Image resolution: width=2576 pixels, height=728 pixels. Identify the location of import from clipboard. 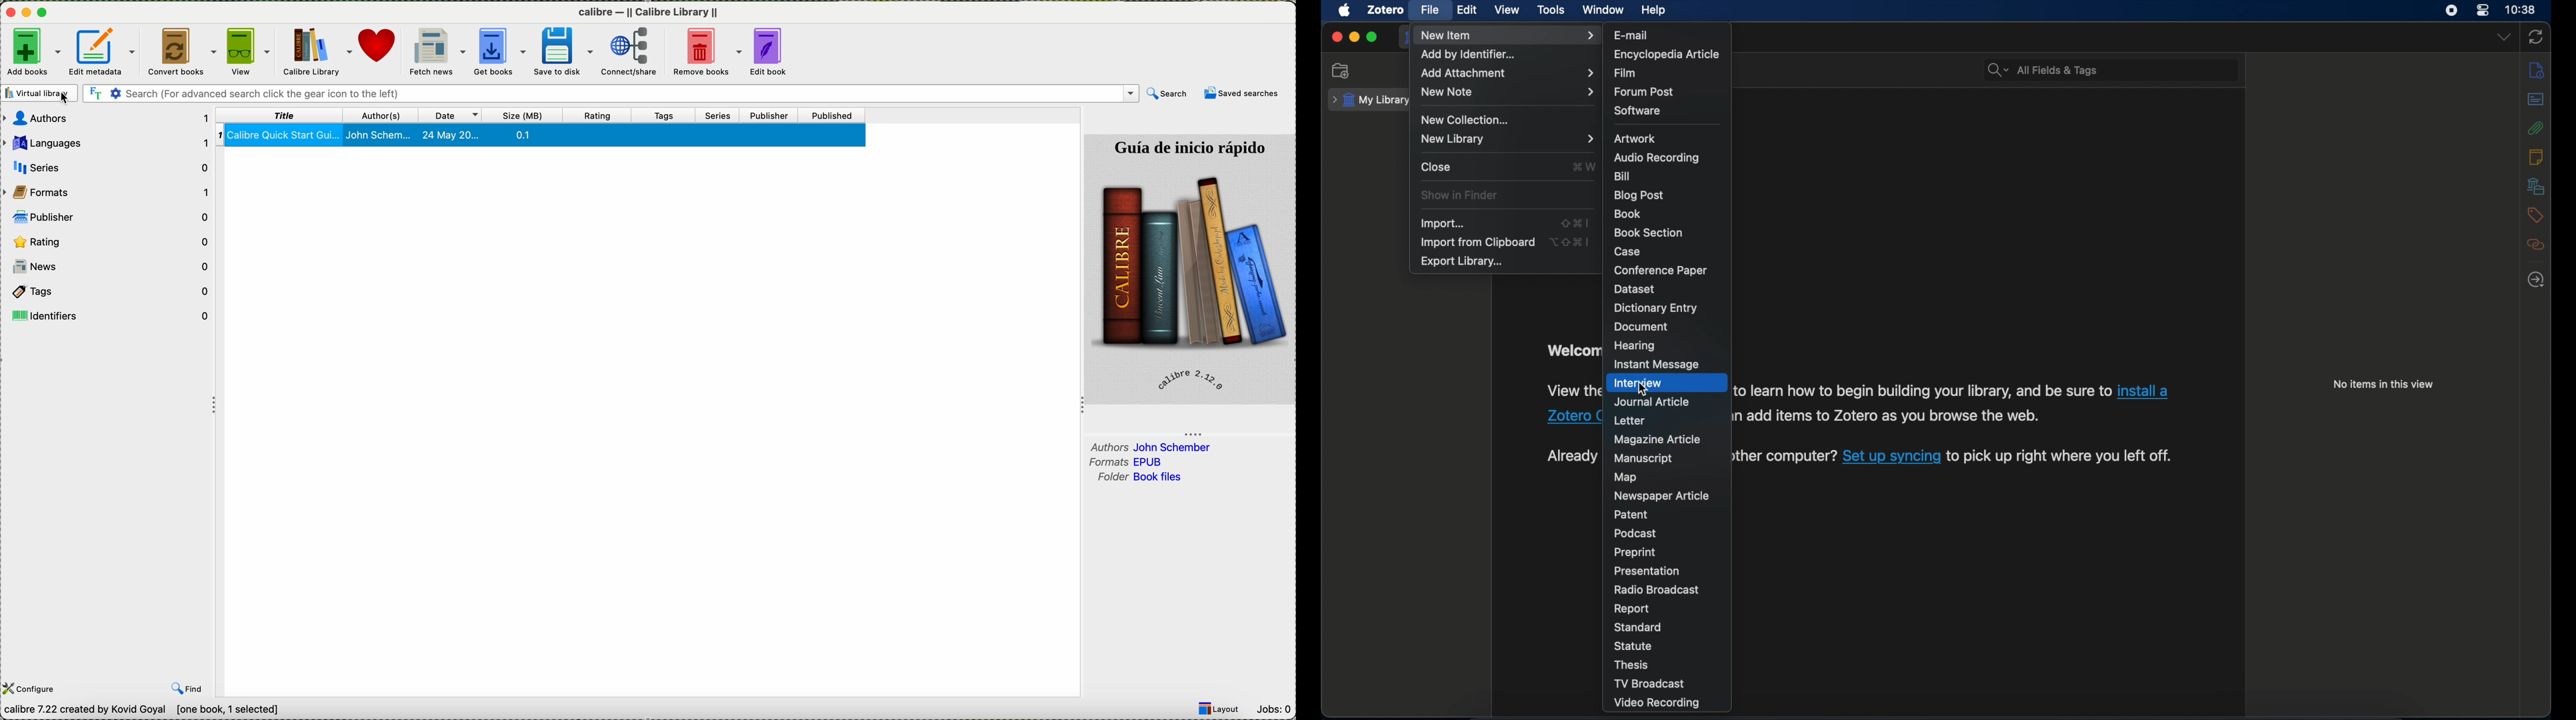
(1479, 243).